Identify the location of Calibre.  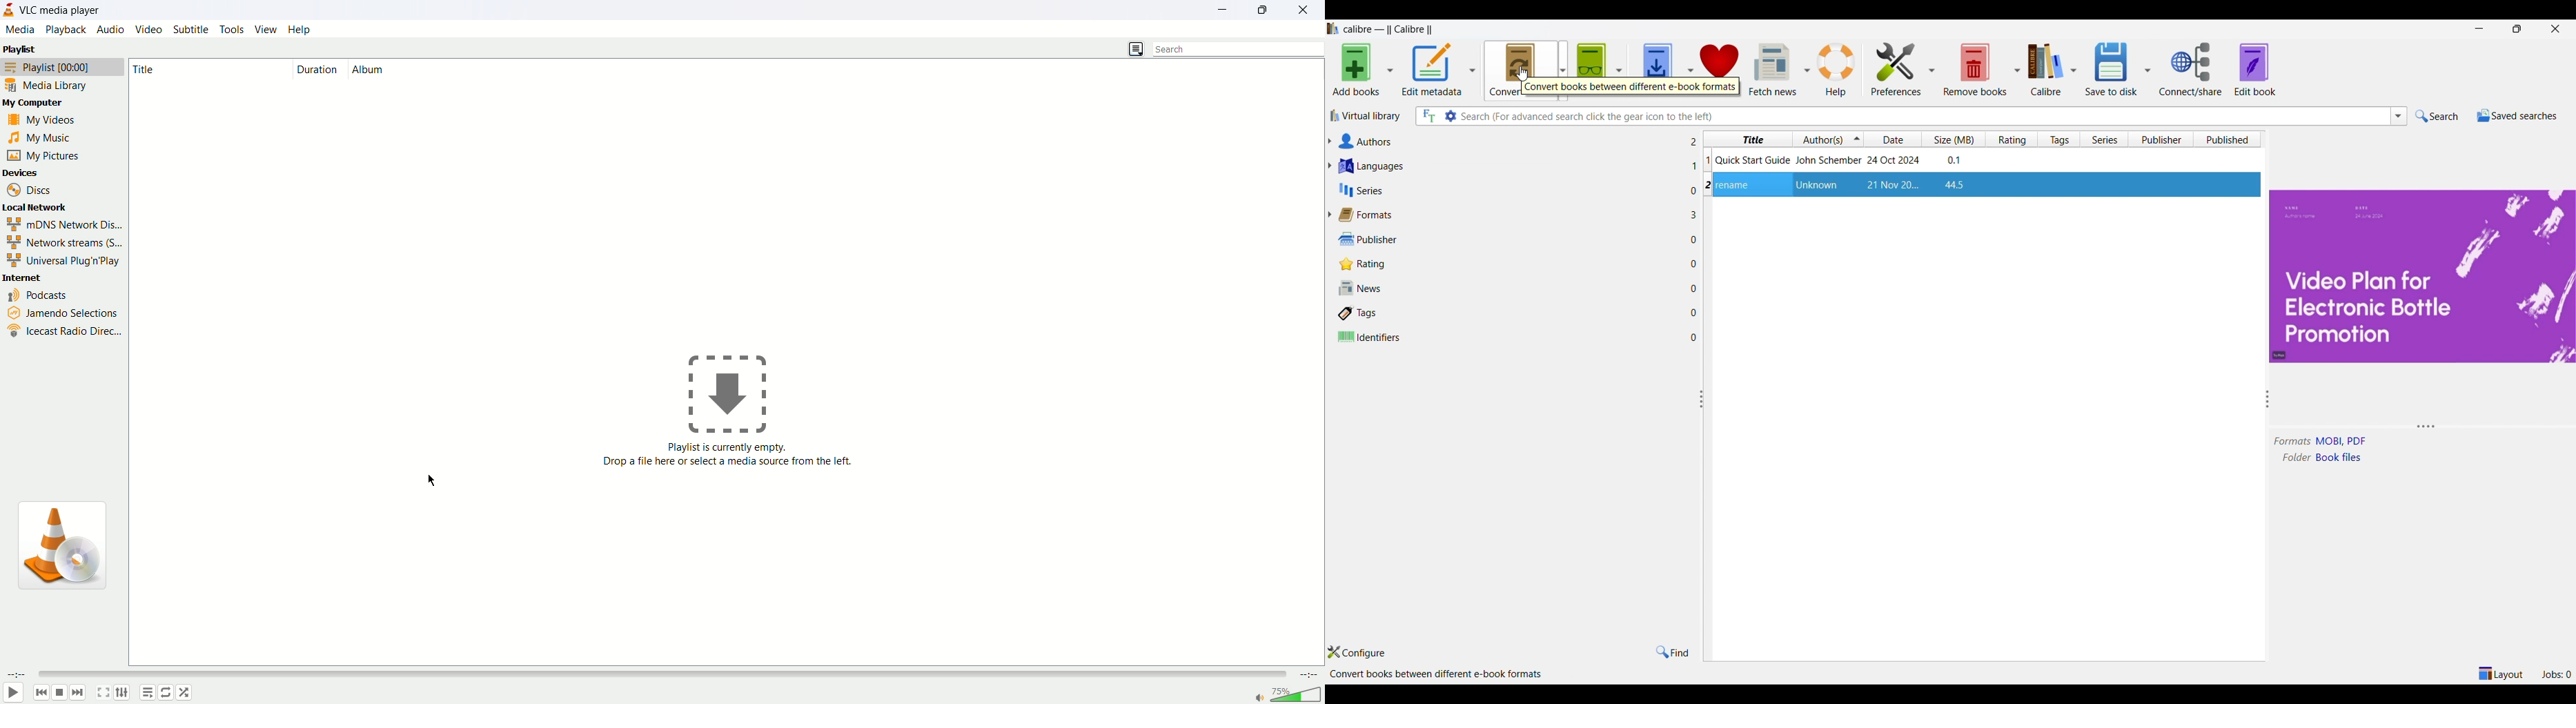
(2048, 70).